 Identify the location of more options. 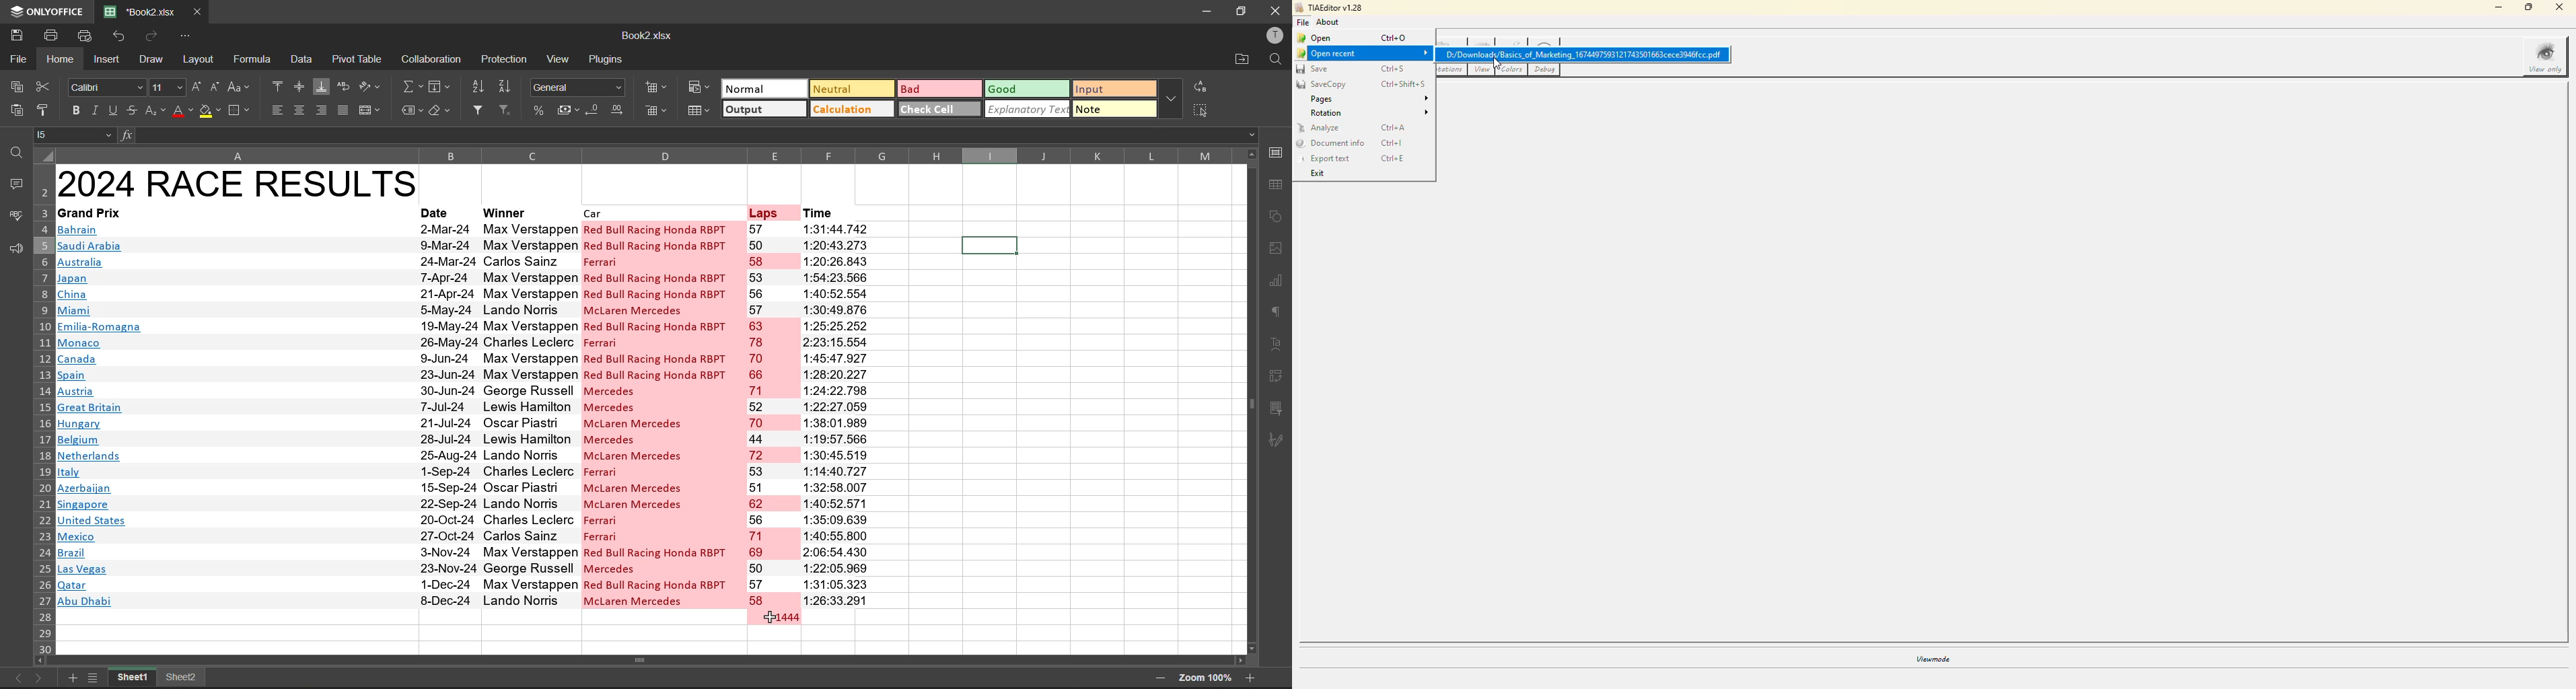
(1172, 100).